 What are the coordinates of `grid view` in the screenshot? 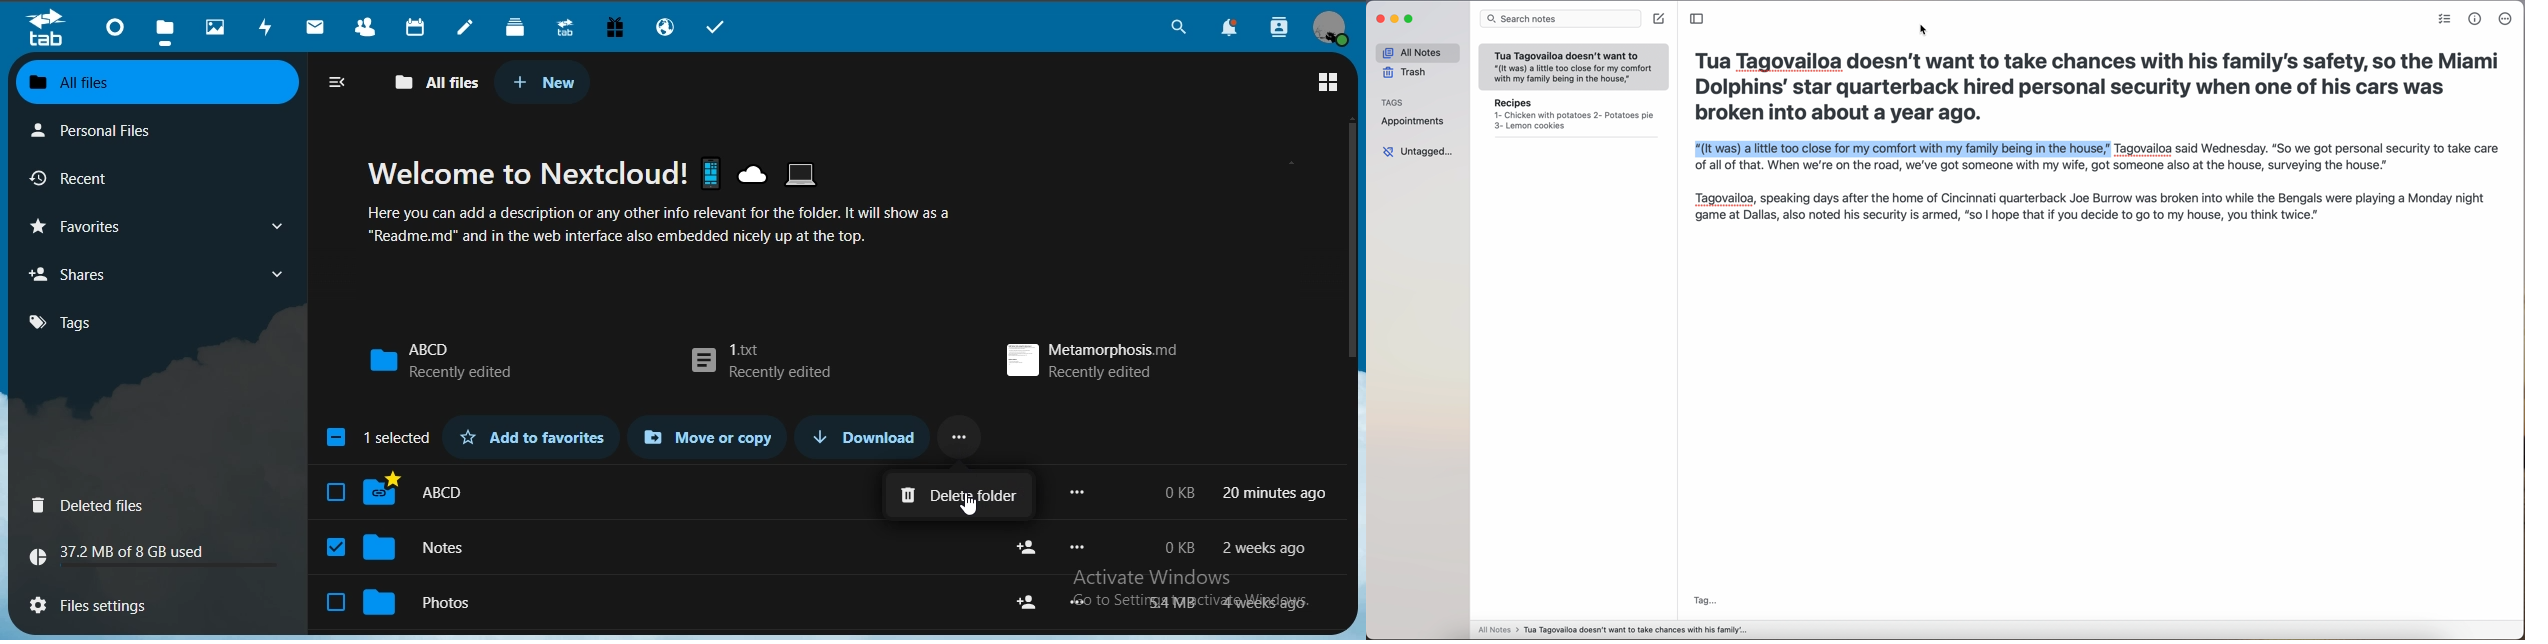 It's located at (1329, 81).